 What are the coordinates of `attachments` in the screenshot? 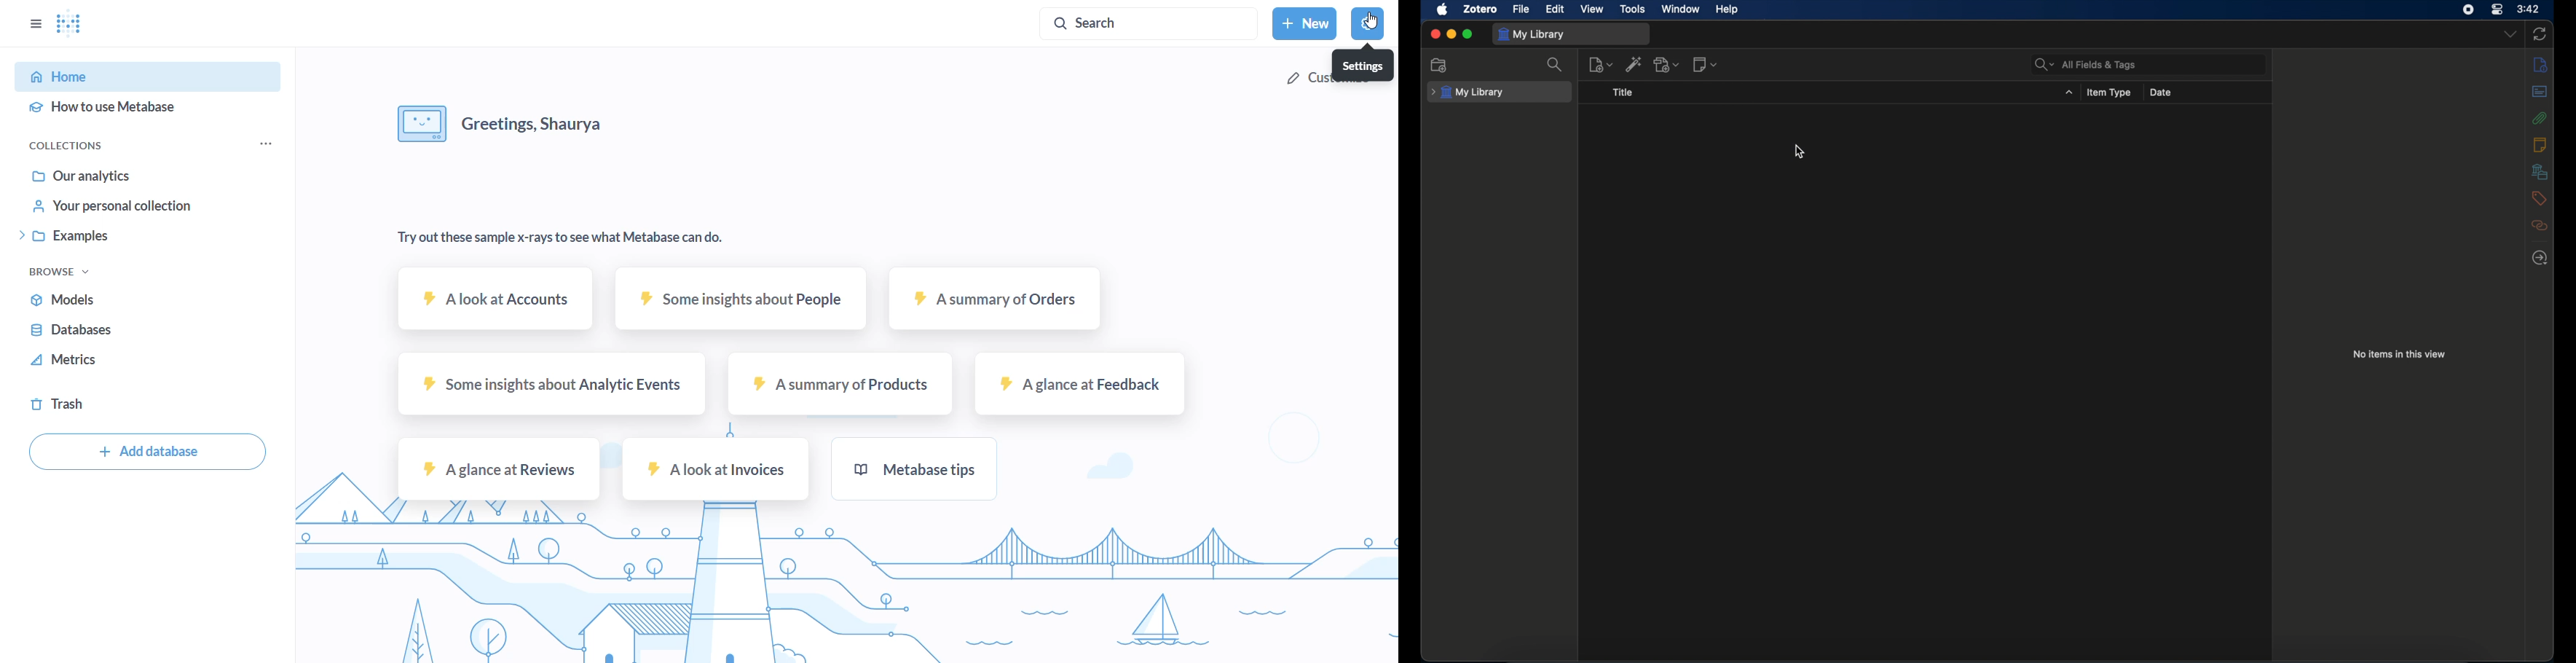 It's located at (2540, 118).